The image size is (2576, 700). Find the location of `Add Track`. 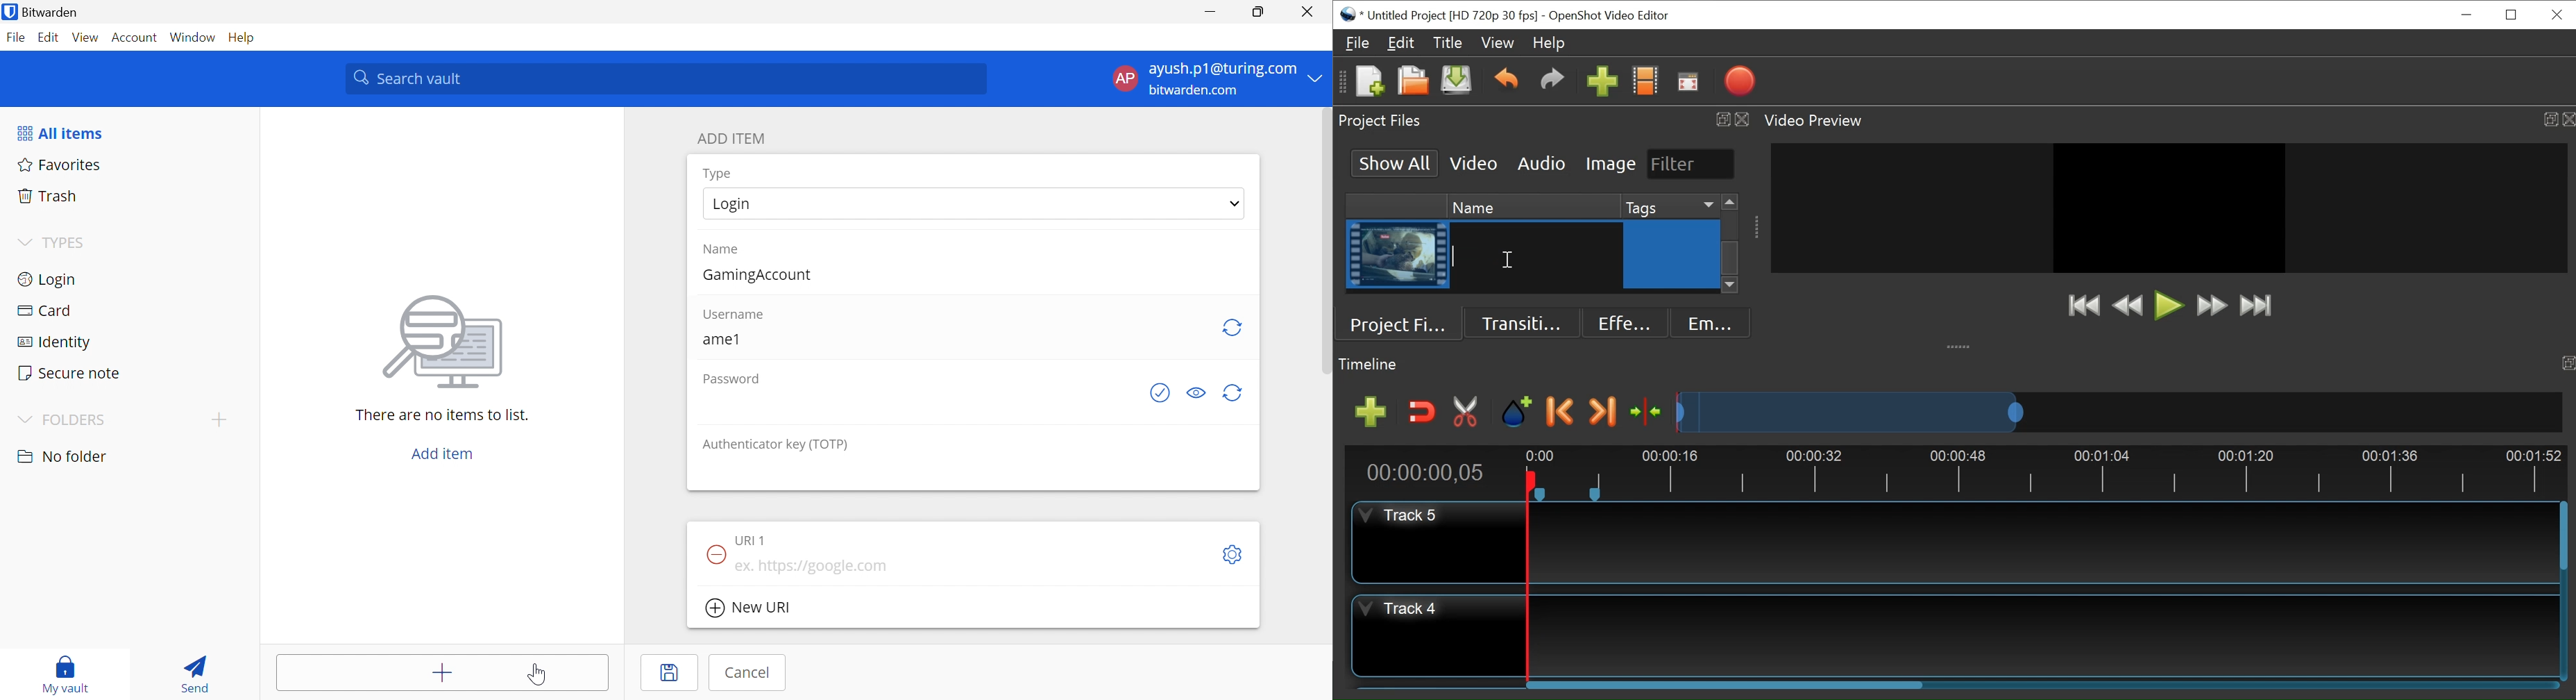

Add Track is located at coordinates (1366, 412).